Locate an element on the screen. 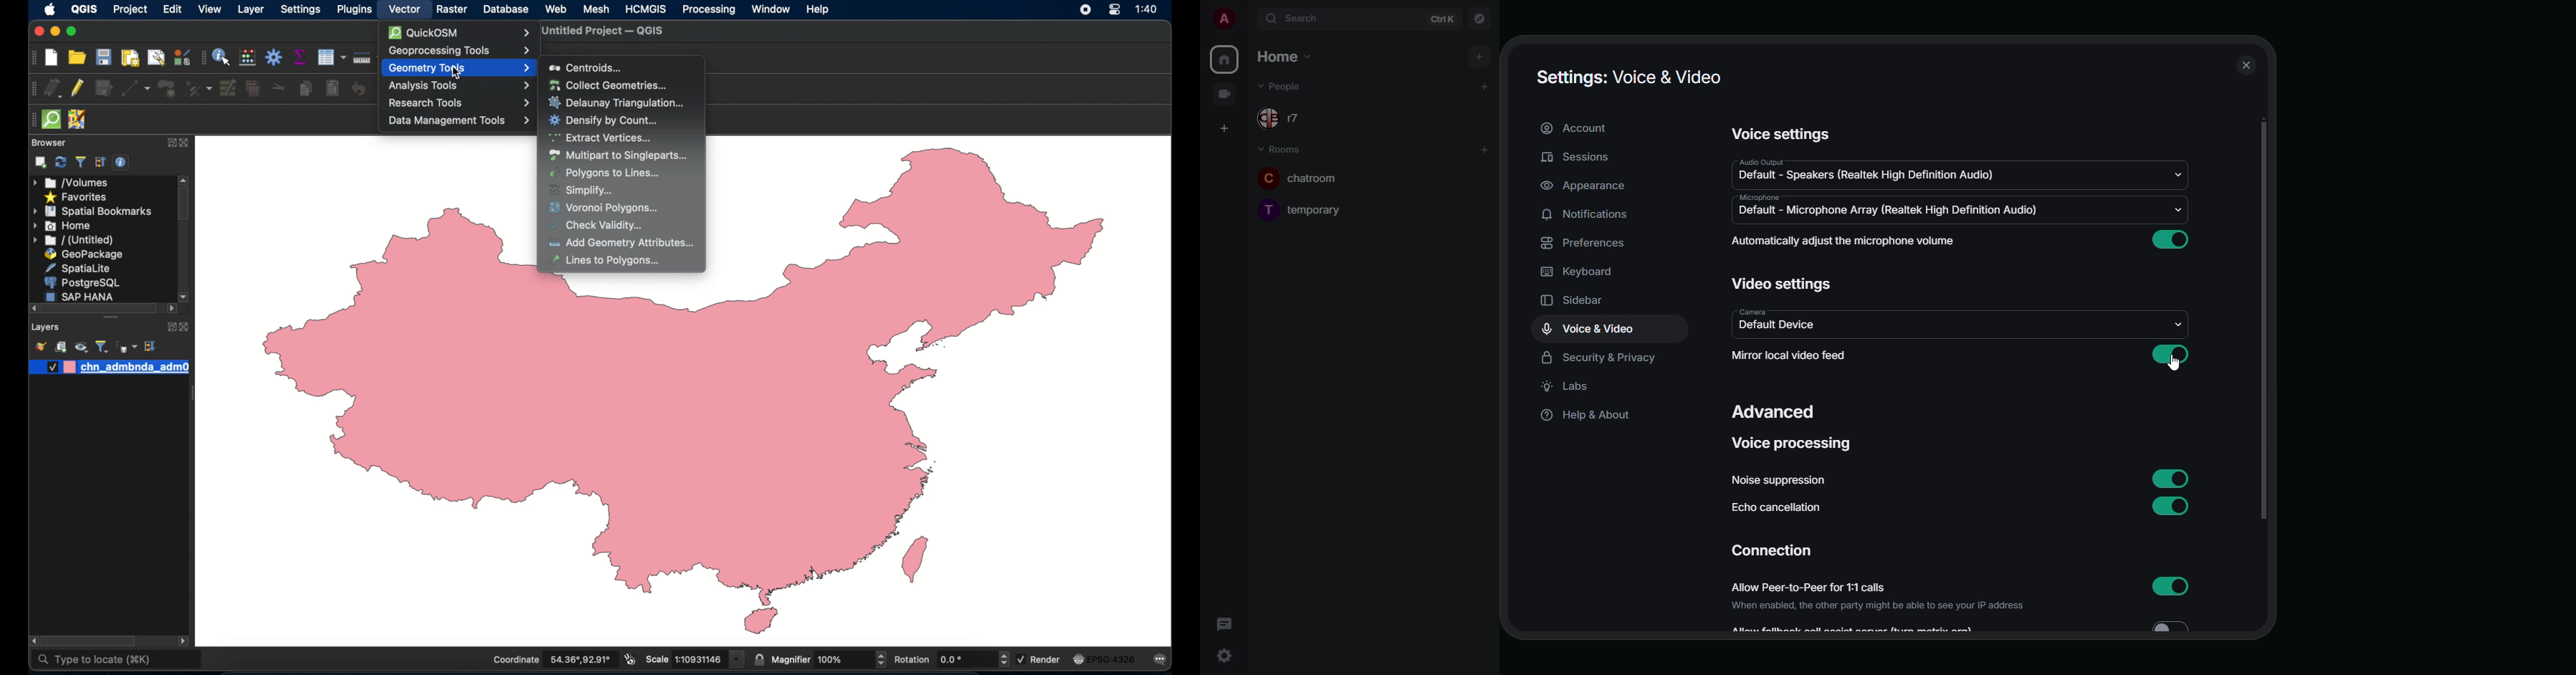  research tools menu is located at coordinates (458, 103).